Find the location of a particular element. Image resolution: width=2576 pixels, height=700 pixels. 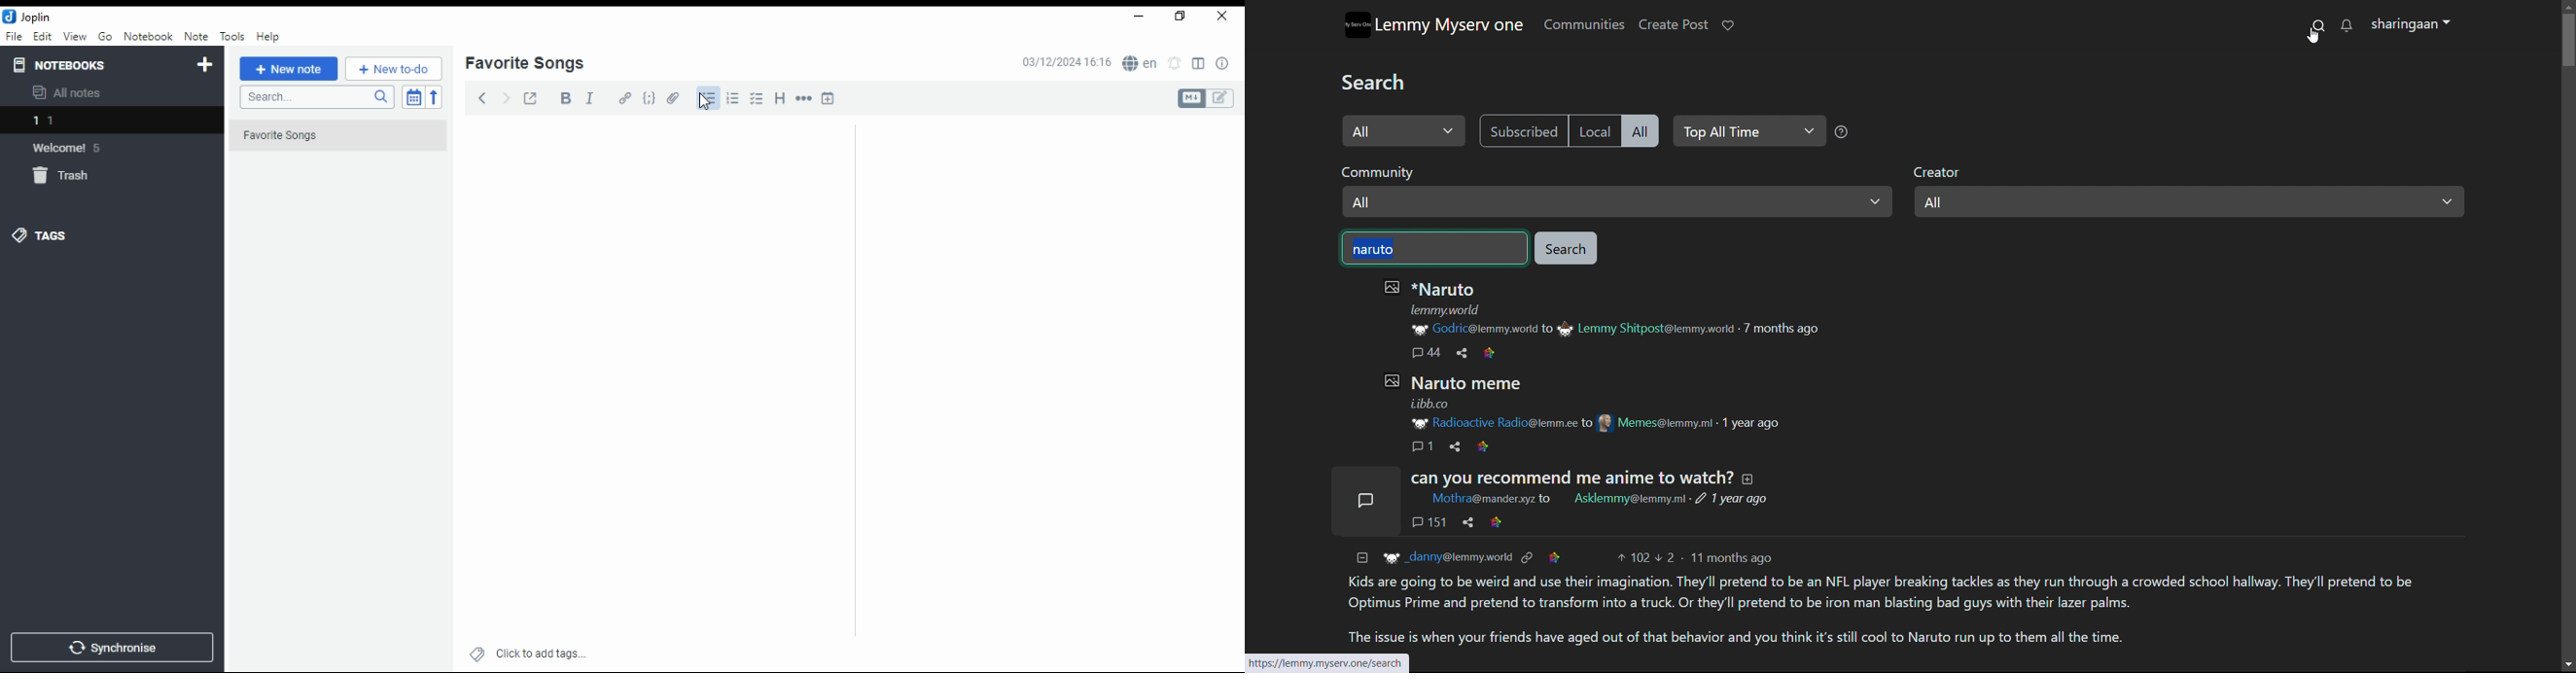

italics is located at coordinates (589, 97).